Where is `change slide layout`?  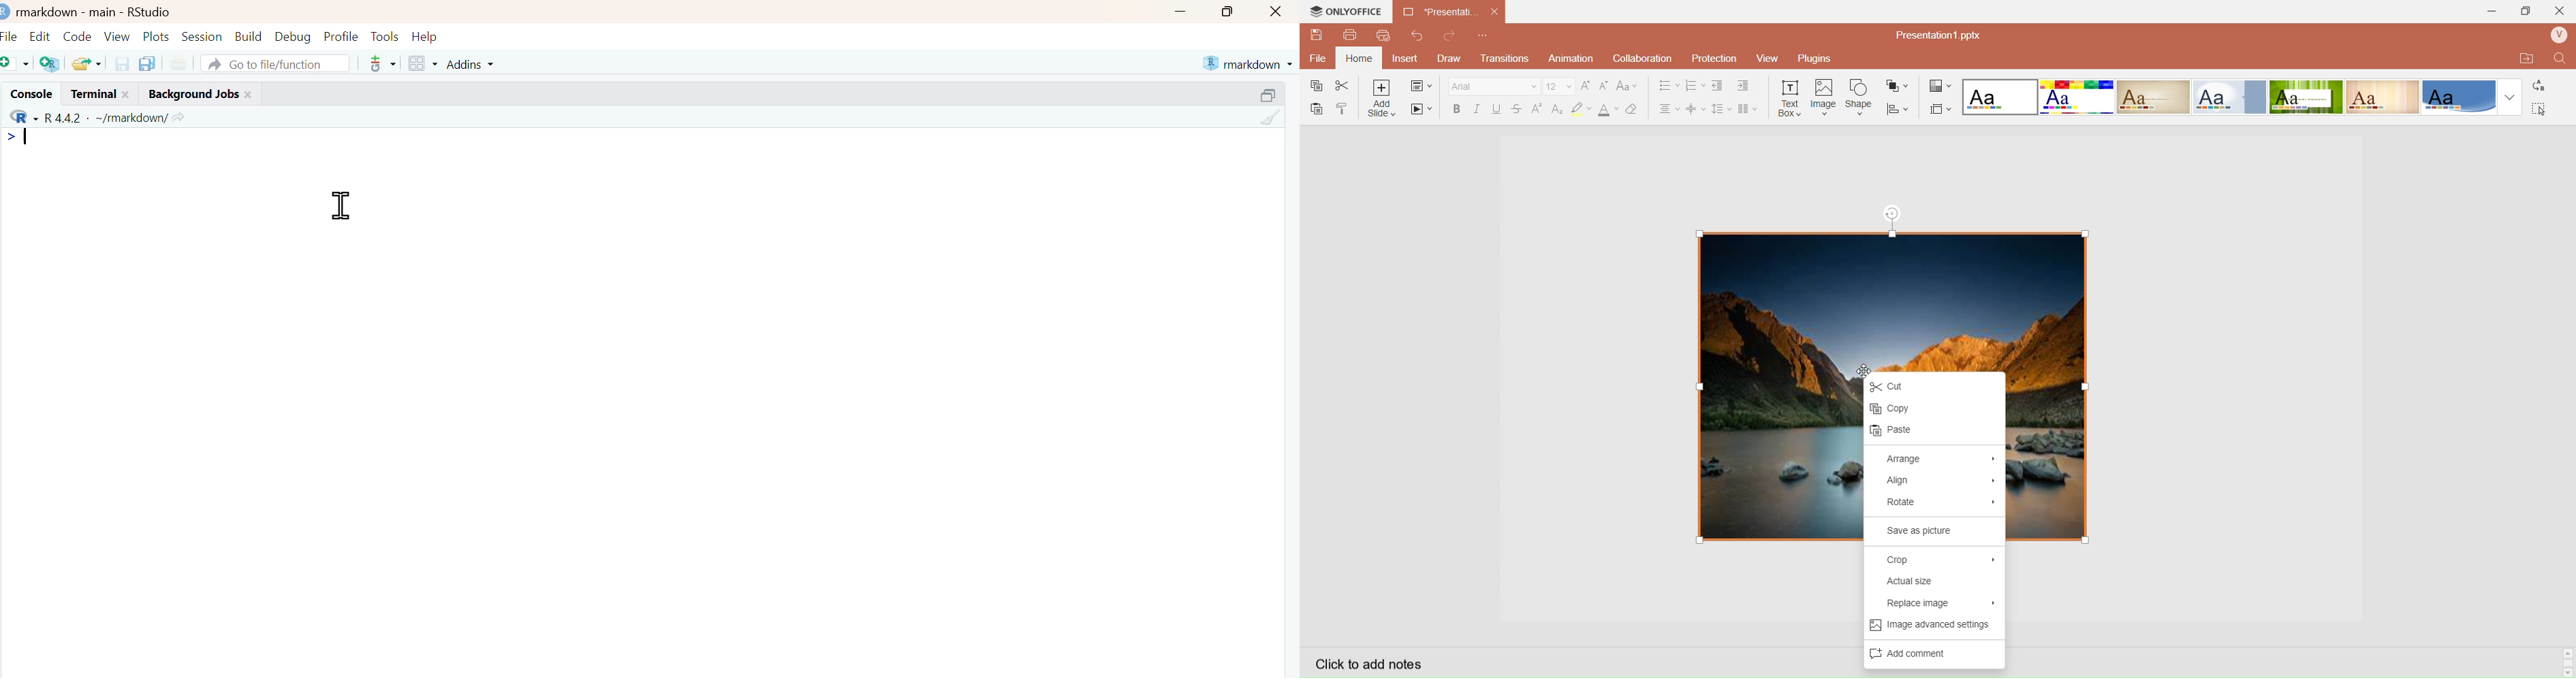
change slide layout is located at coordinates (1419, 85).